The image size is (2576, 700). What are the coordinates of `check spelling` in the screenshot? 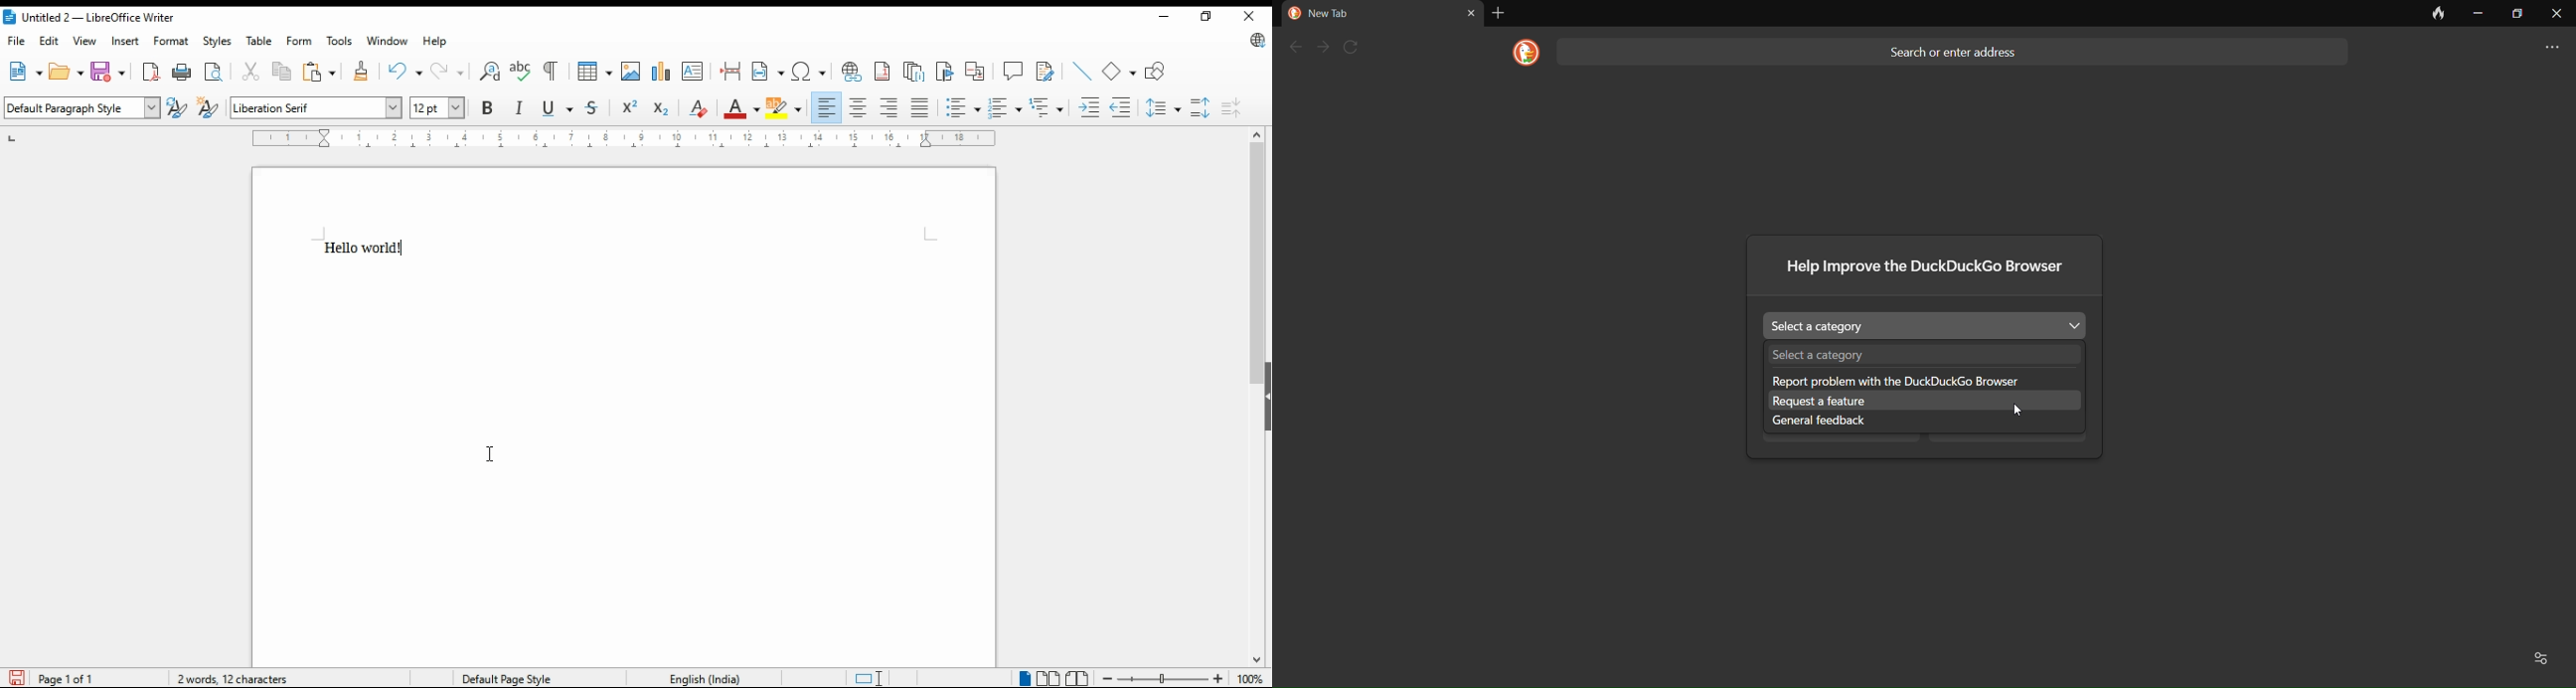 It's located at (521, 70).